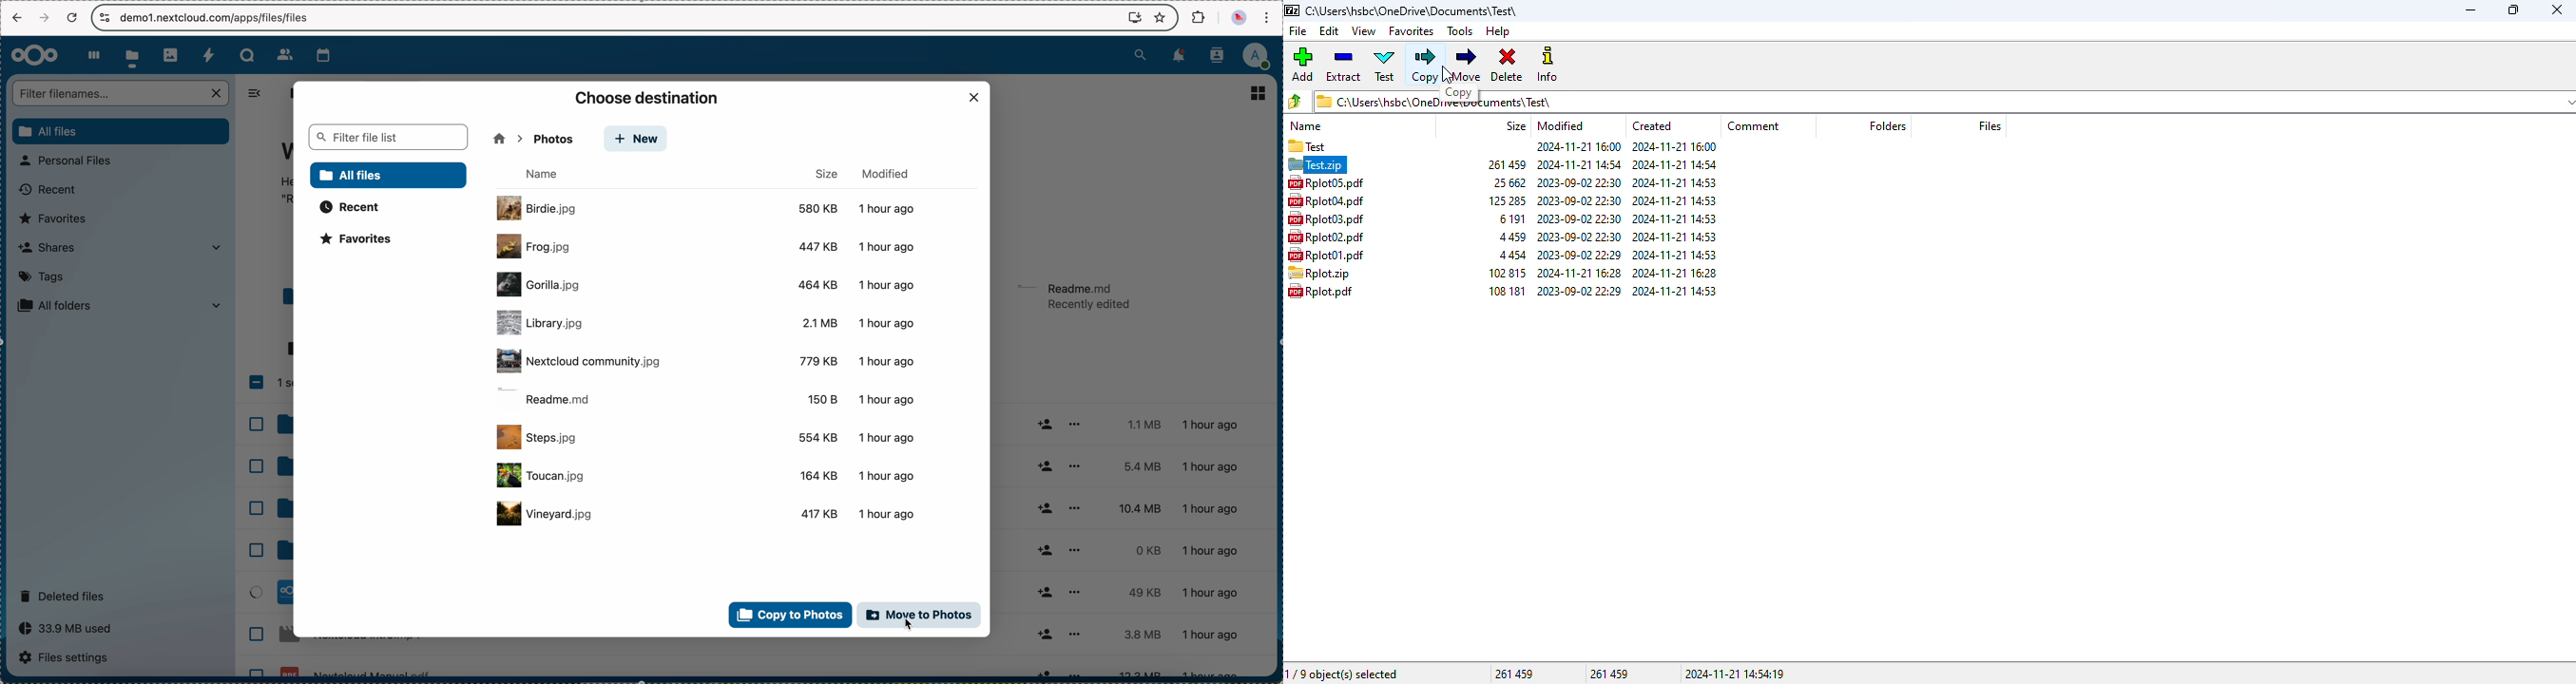  Describe the element at coordinates (974, 98) in the screenshot. I see `close window` at that location.